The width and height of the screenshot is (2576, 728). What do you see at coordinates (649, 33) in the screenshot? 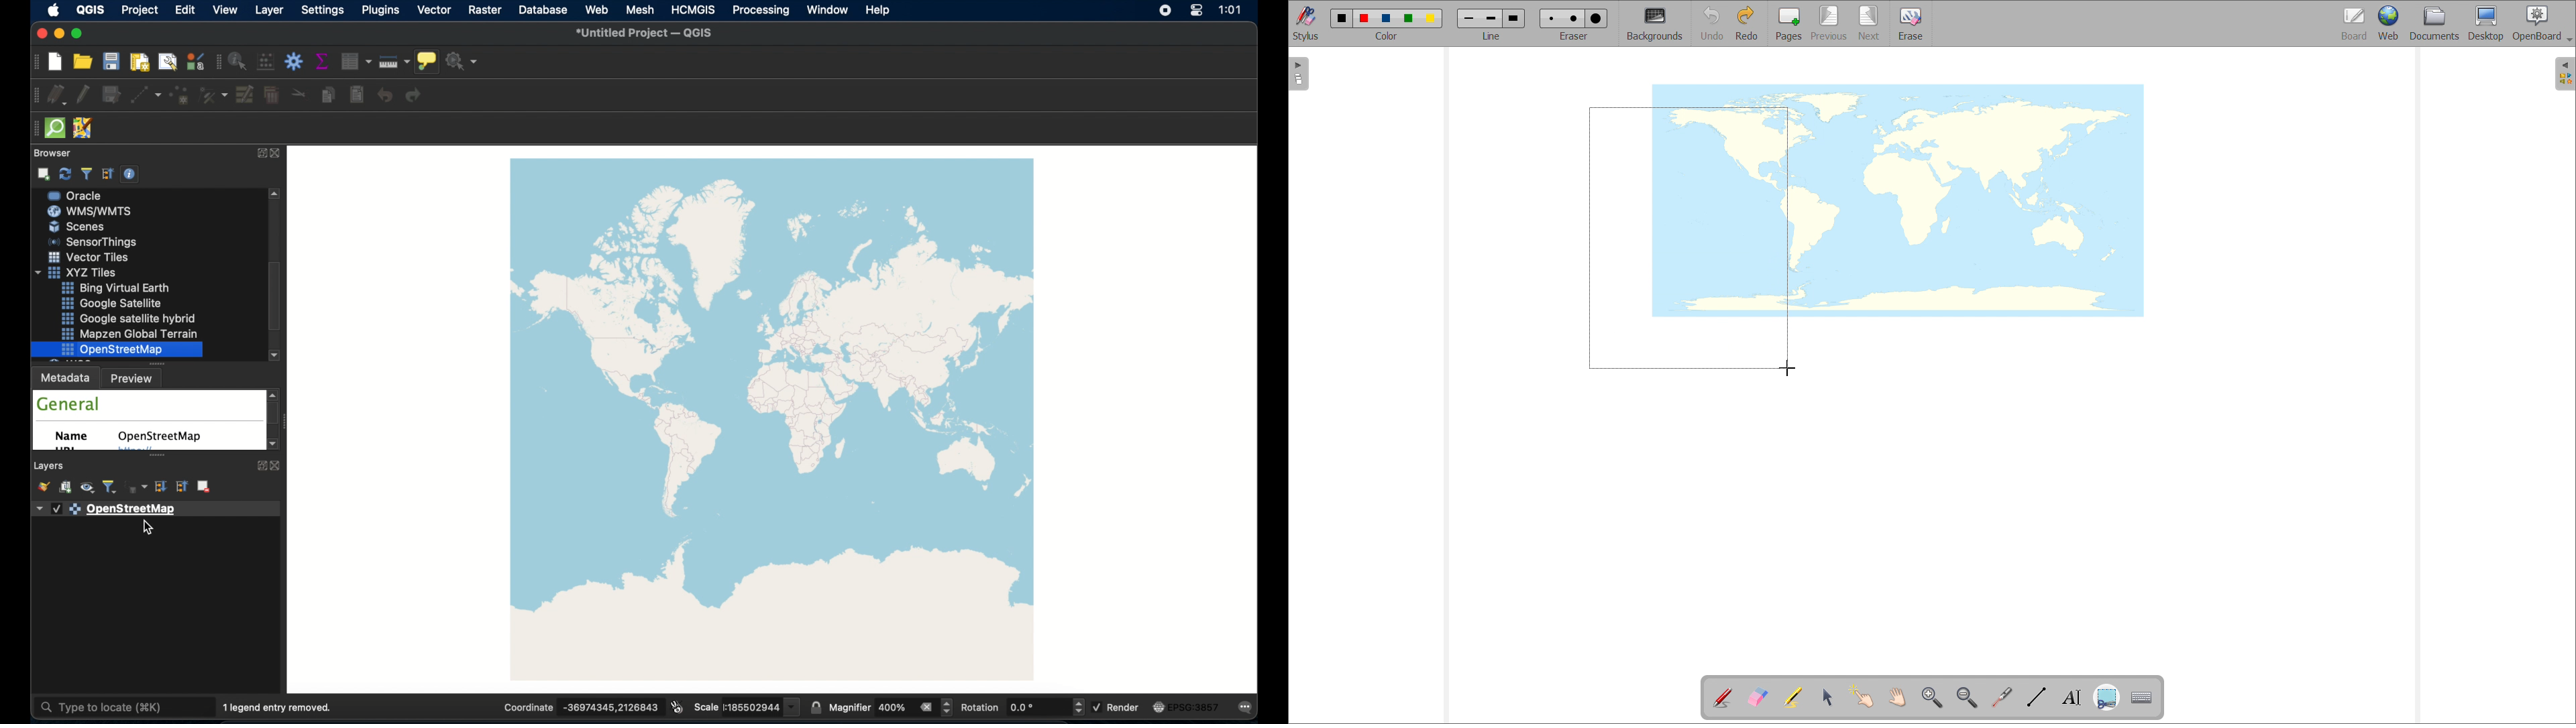
I see `untitled project QGIS` at bounding box center [649, 33].